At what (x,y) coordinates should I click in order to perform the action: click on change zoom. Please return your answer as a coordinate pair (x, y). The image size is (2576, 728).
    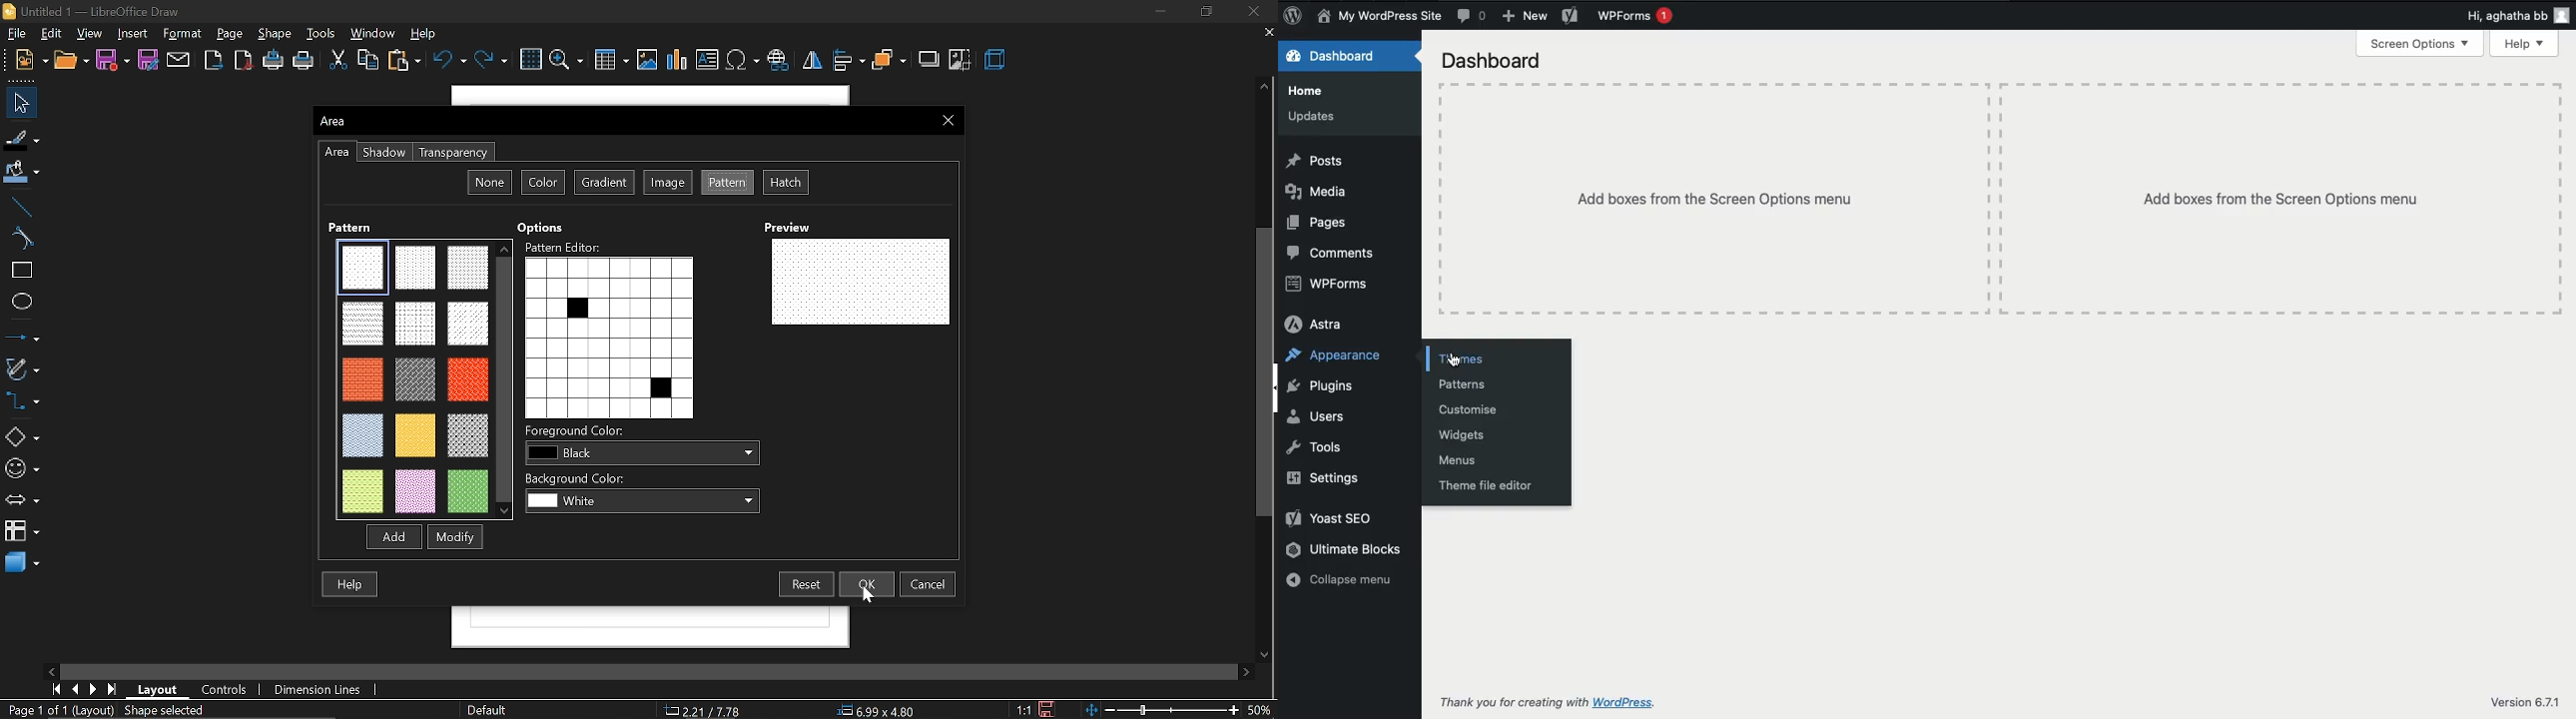
    Looking at the image, I should click on (1162, 709).